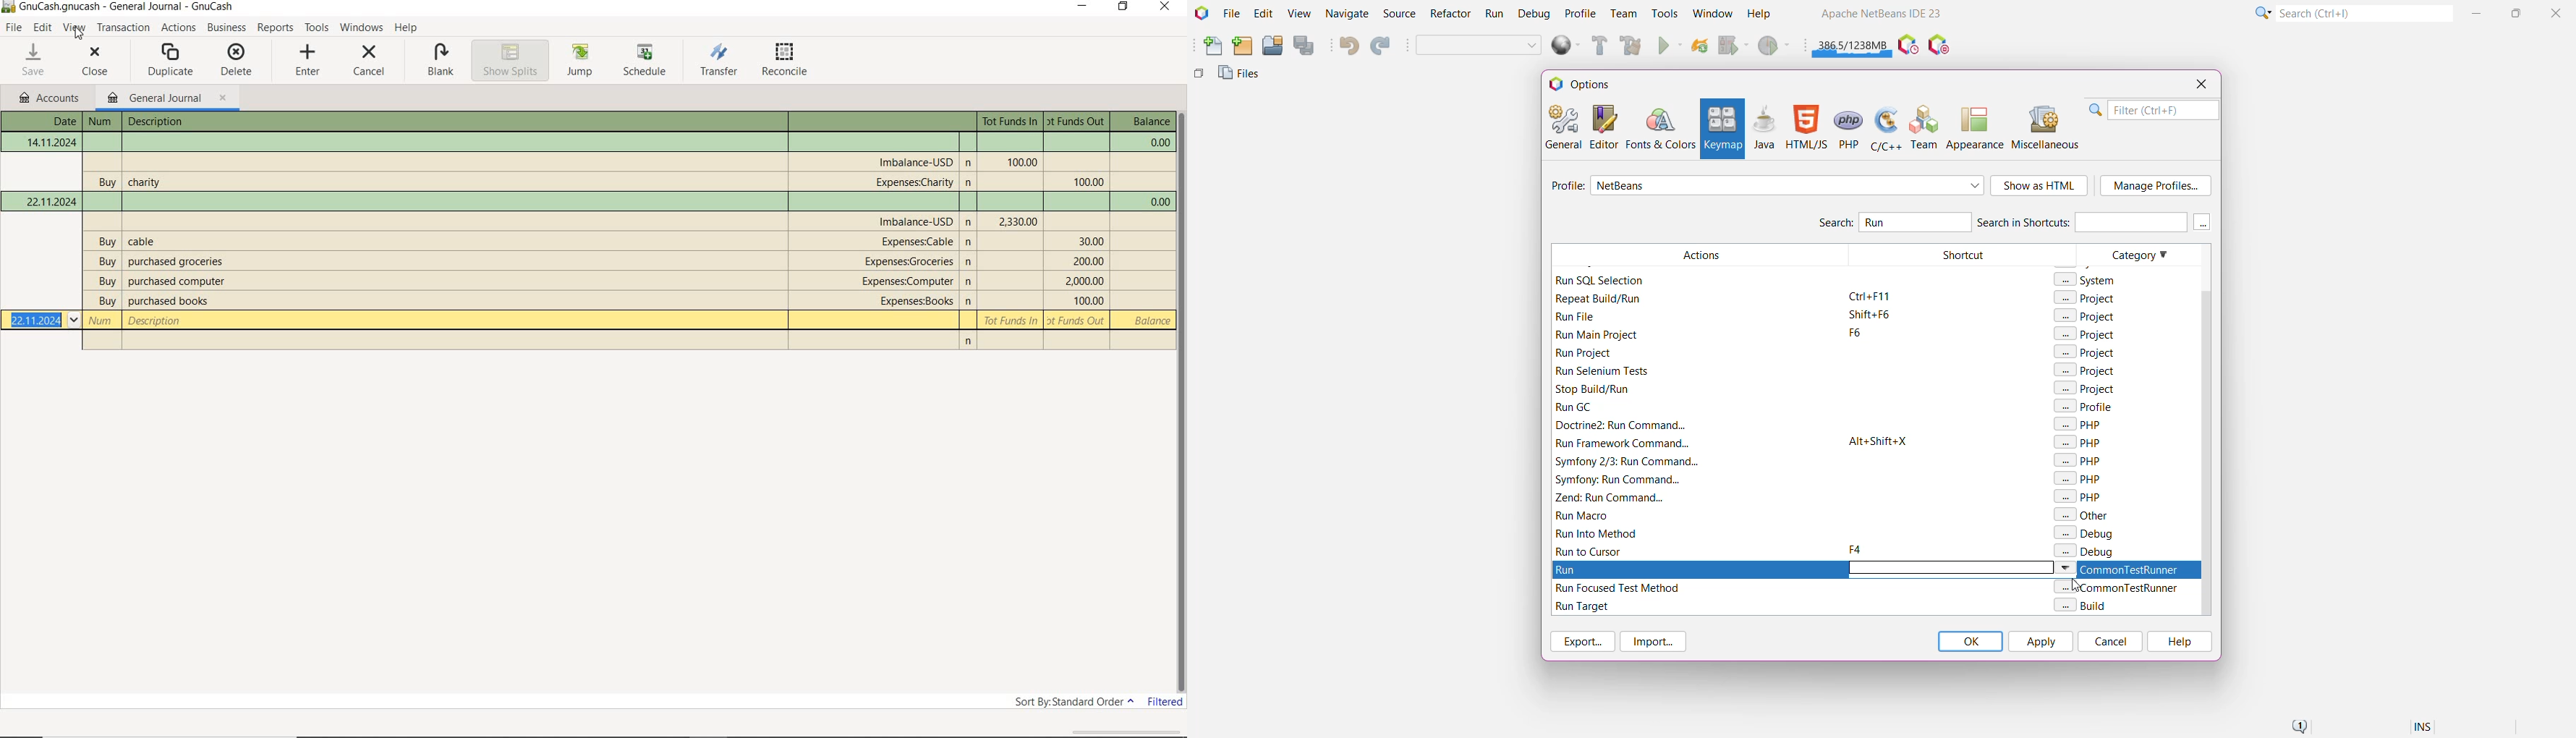  I want to click on description, so click(156, 320).